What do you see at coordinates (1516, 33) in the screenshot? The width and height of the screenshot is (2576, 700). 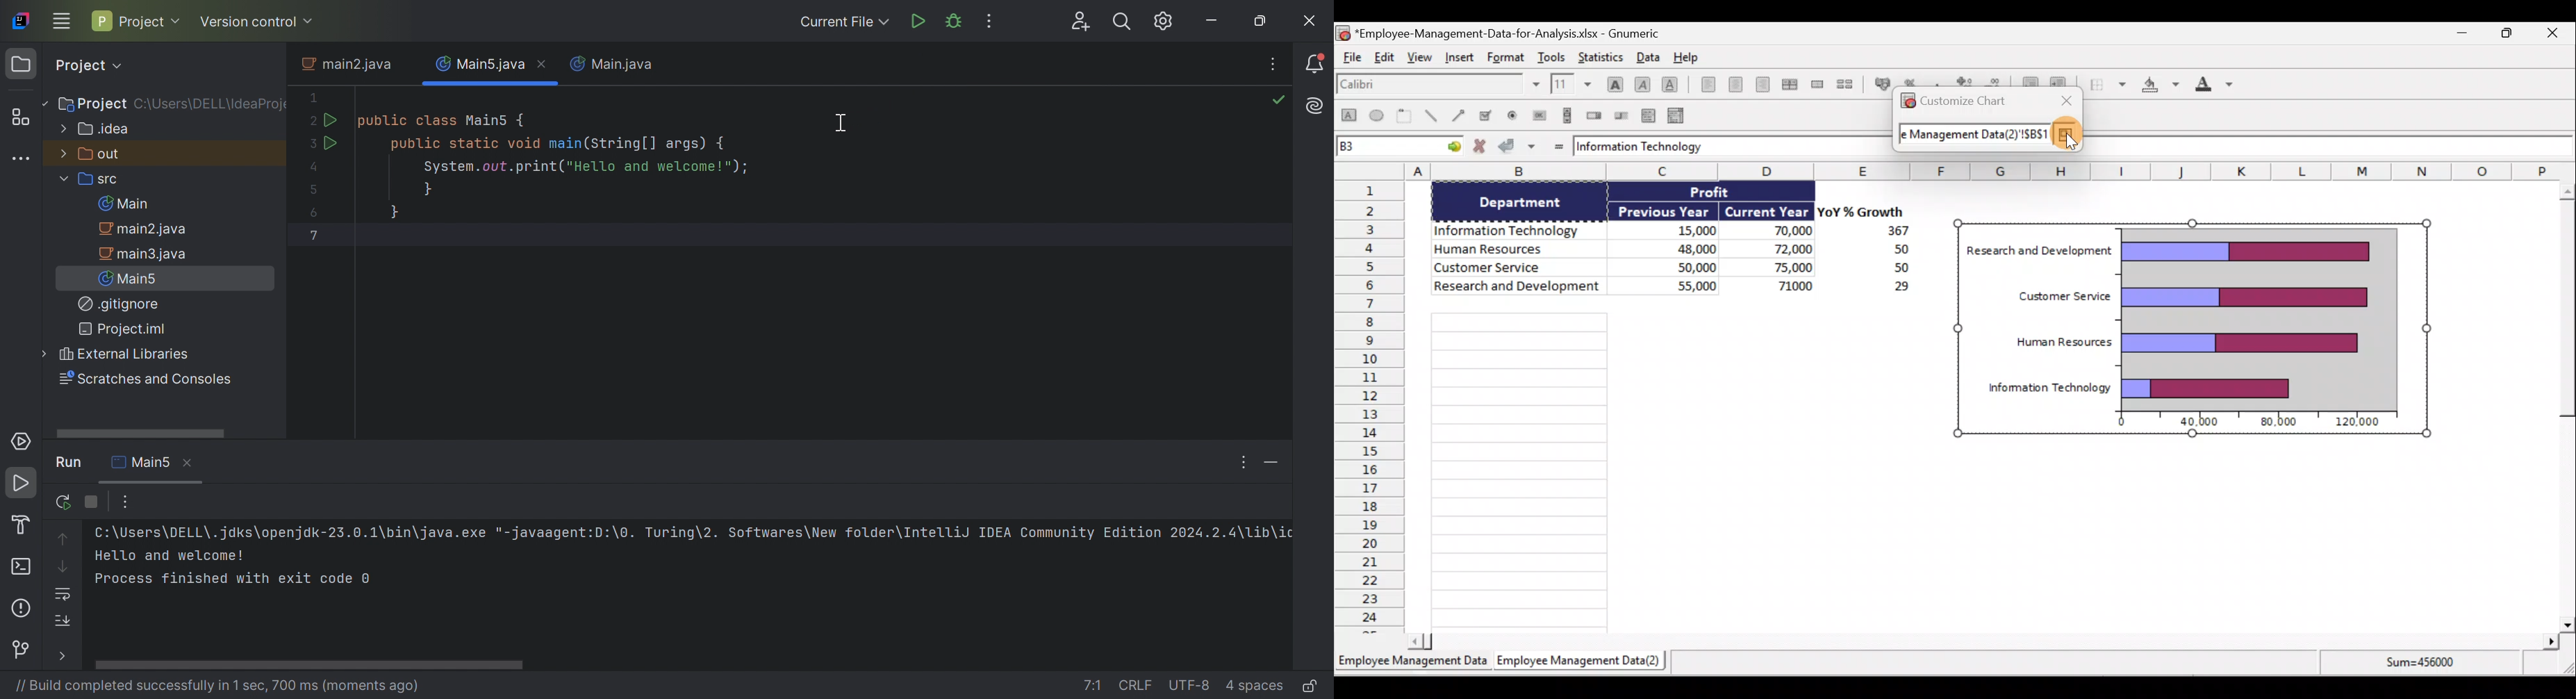 I see `*Employee-Management-Data-for-Analysis.xlsx - Gnumeric` at bounding box center [1516, 33].